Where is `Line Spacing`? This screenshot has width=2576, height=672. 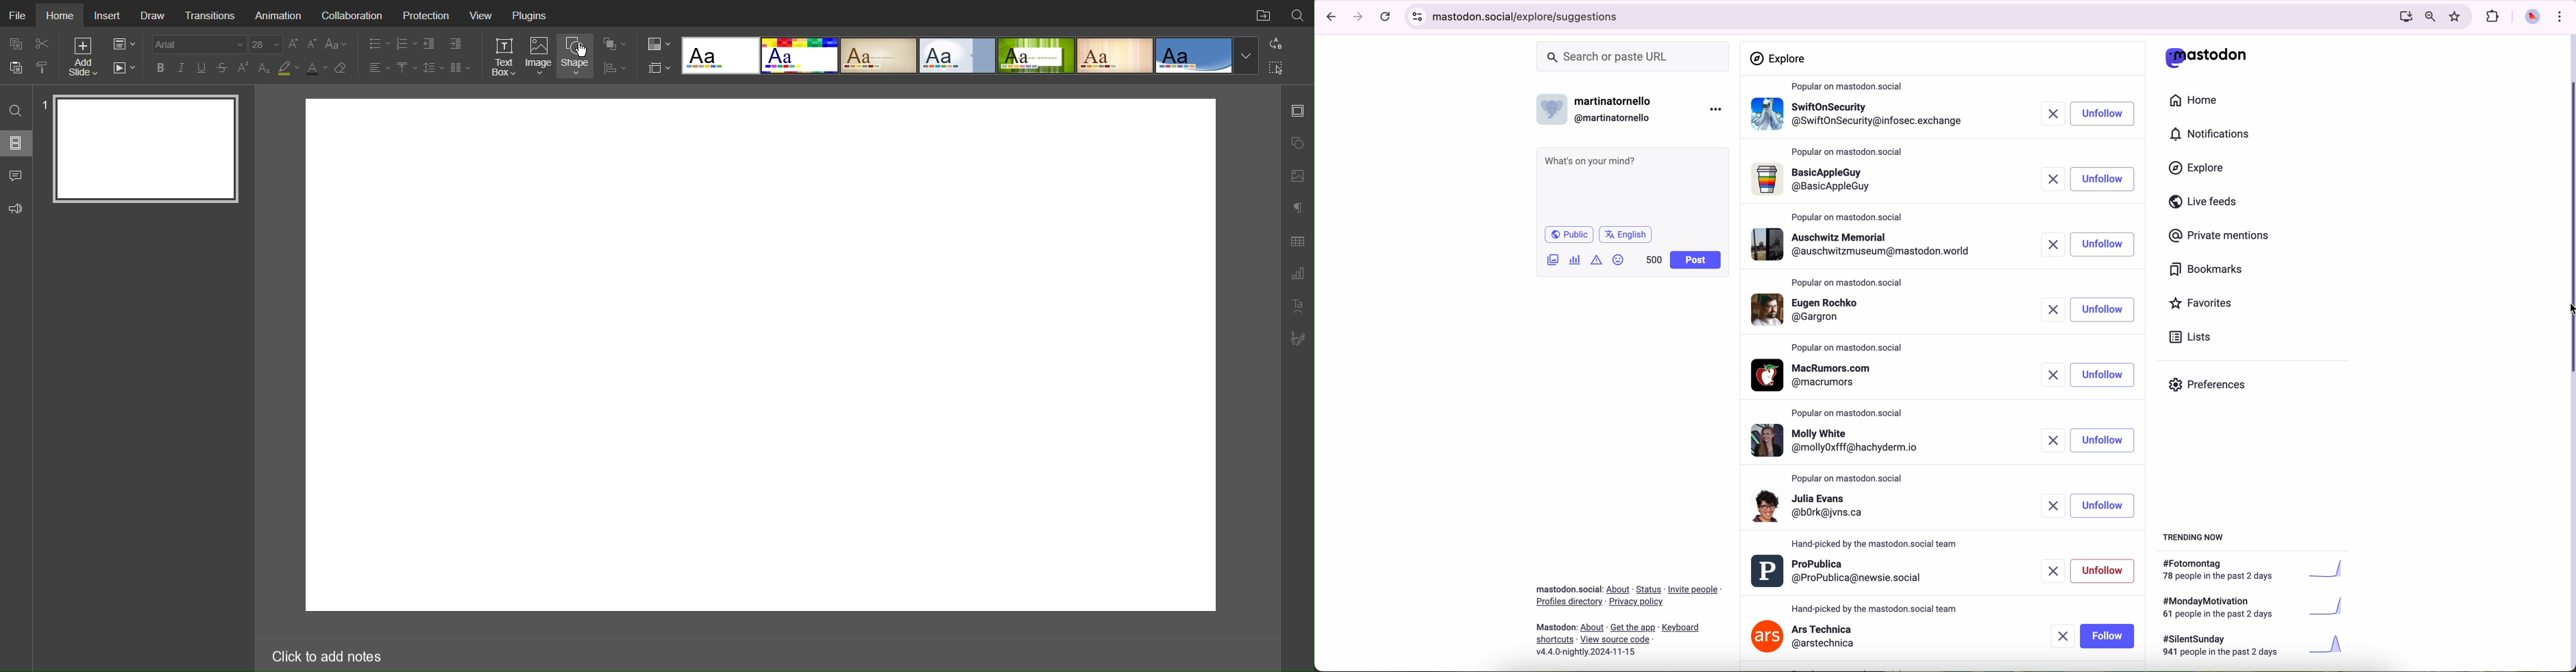 Line Spacing is located at coordinates (433, 67).